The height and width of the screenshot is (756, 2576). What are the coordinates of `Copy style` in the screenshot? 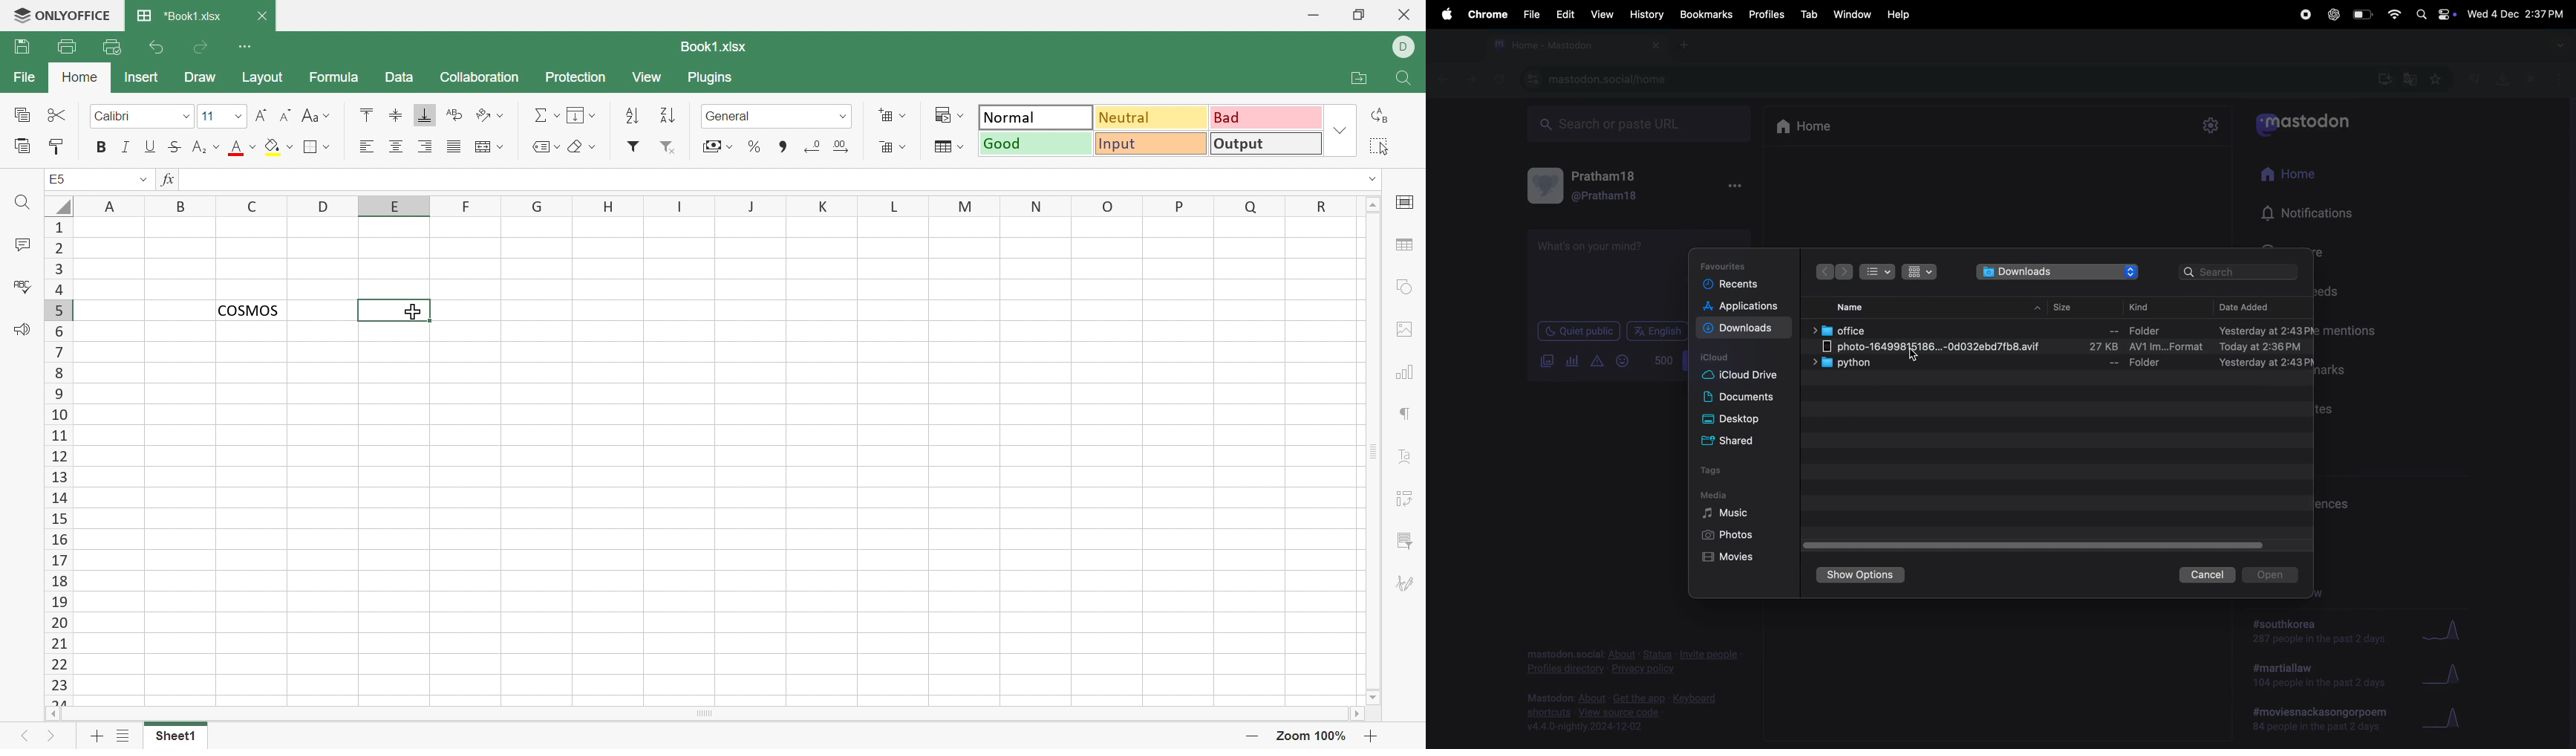 It's located at (58, 149).